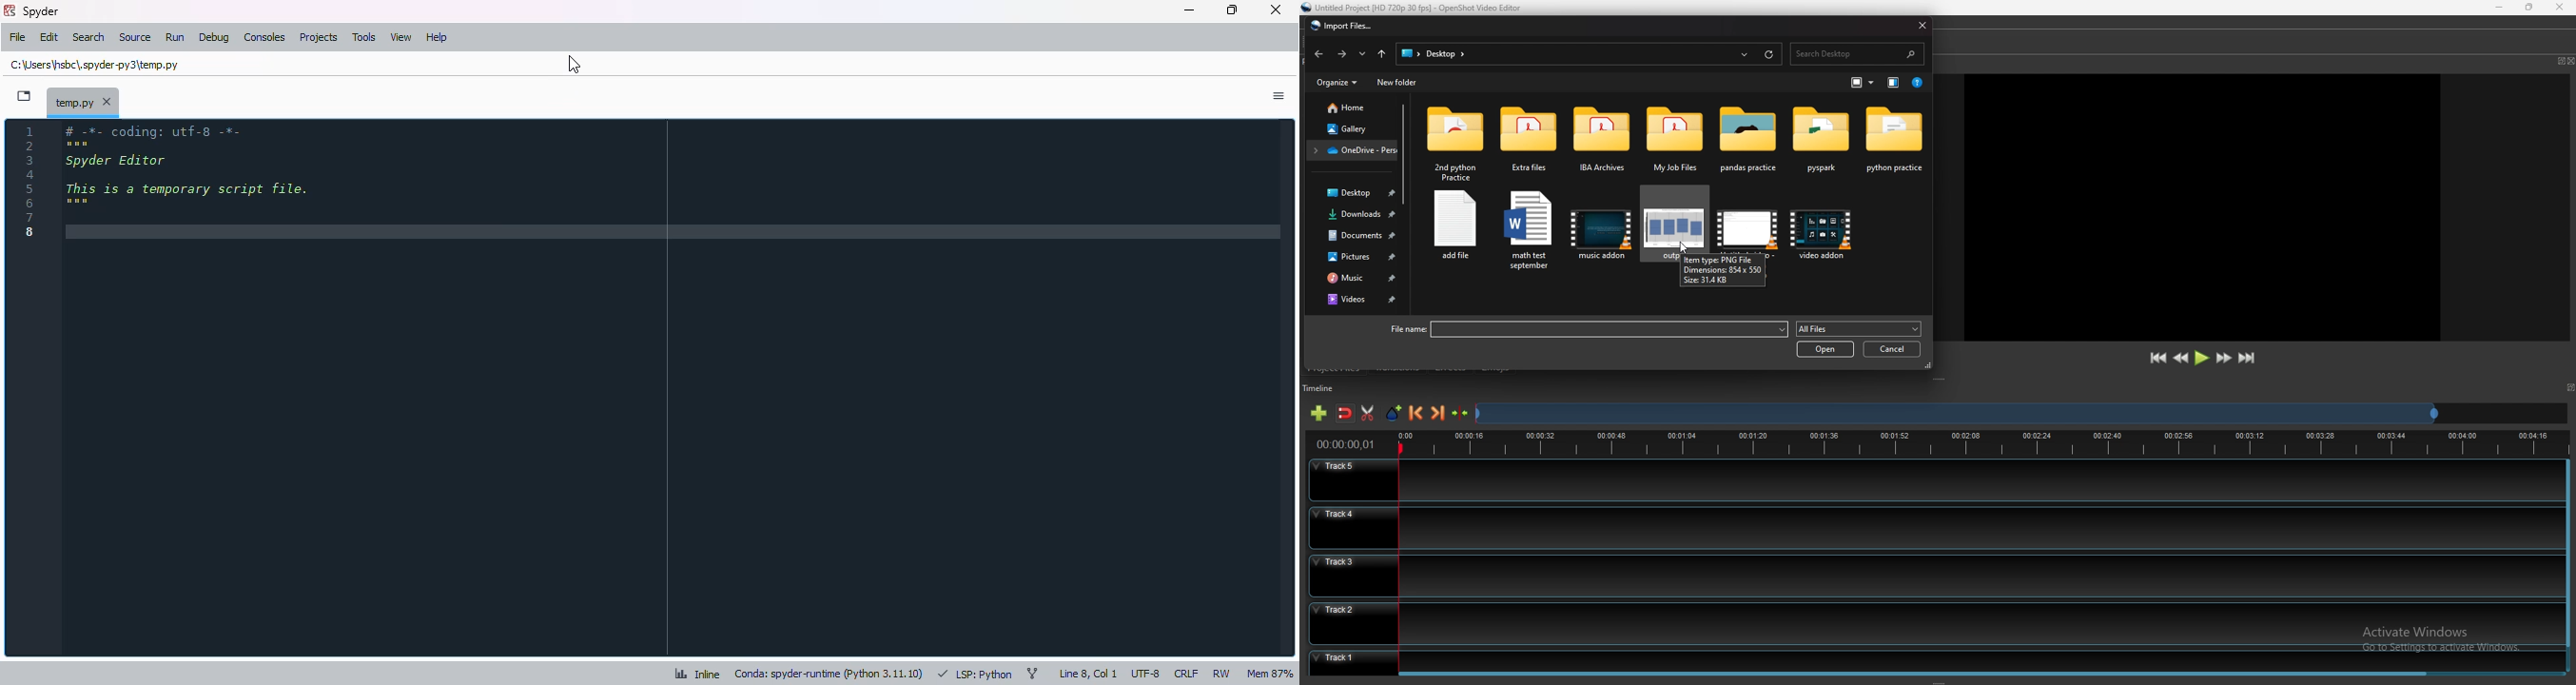 This screenshot has width=2576, height=700. Describe the element at coordinates (1319, 413) in the screenshot. I see `add track` at that location.